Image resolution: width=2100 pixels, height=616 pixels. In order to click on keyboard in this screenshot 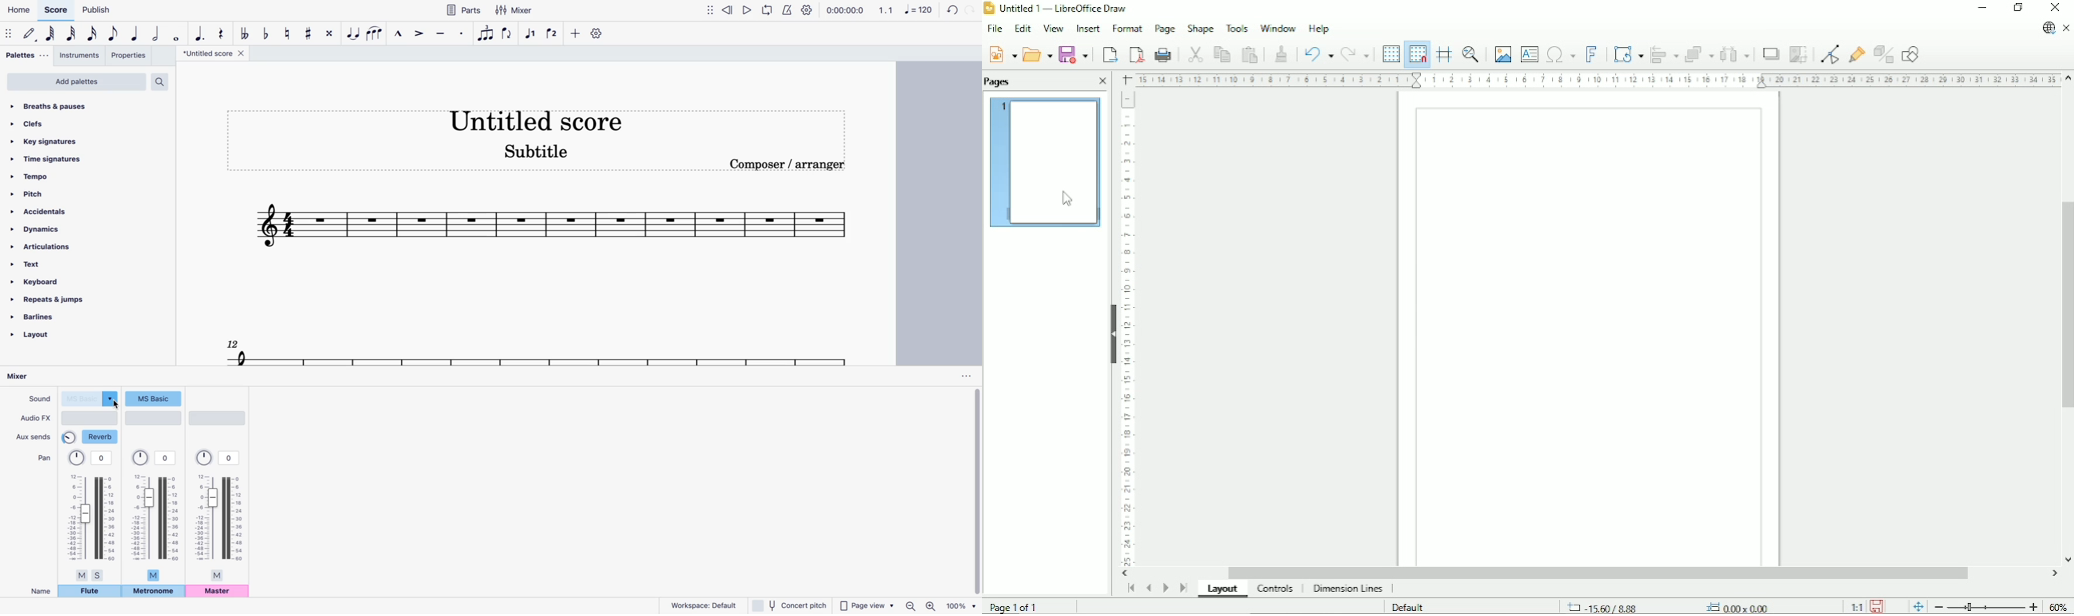, I will do `click(41, 281)`.